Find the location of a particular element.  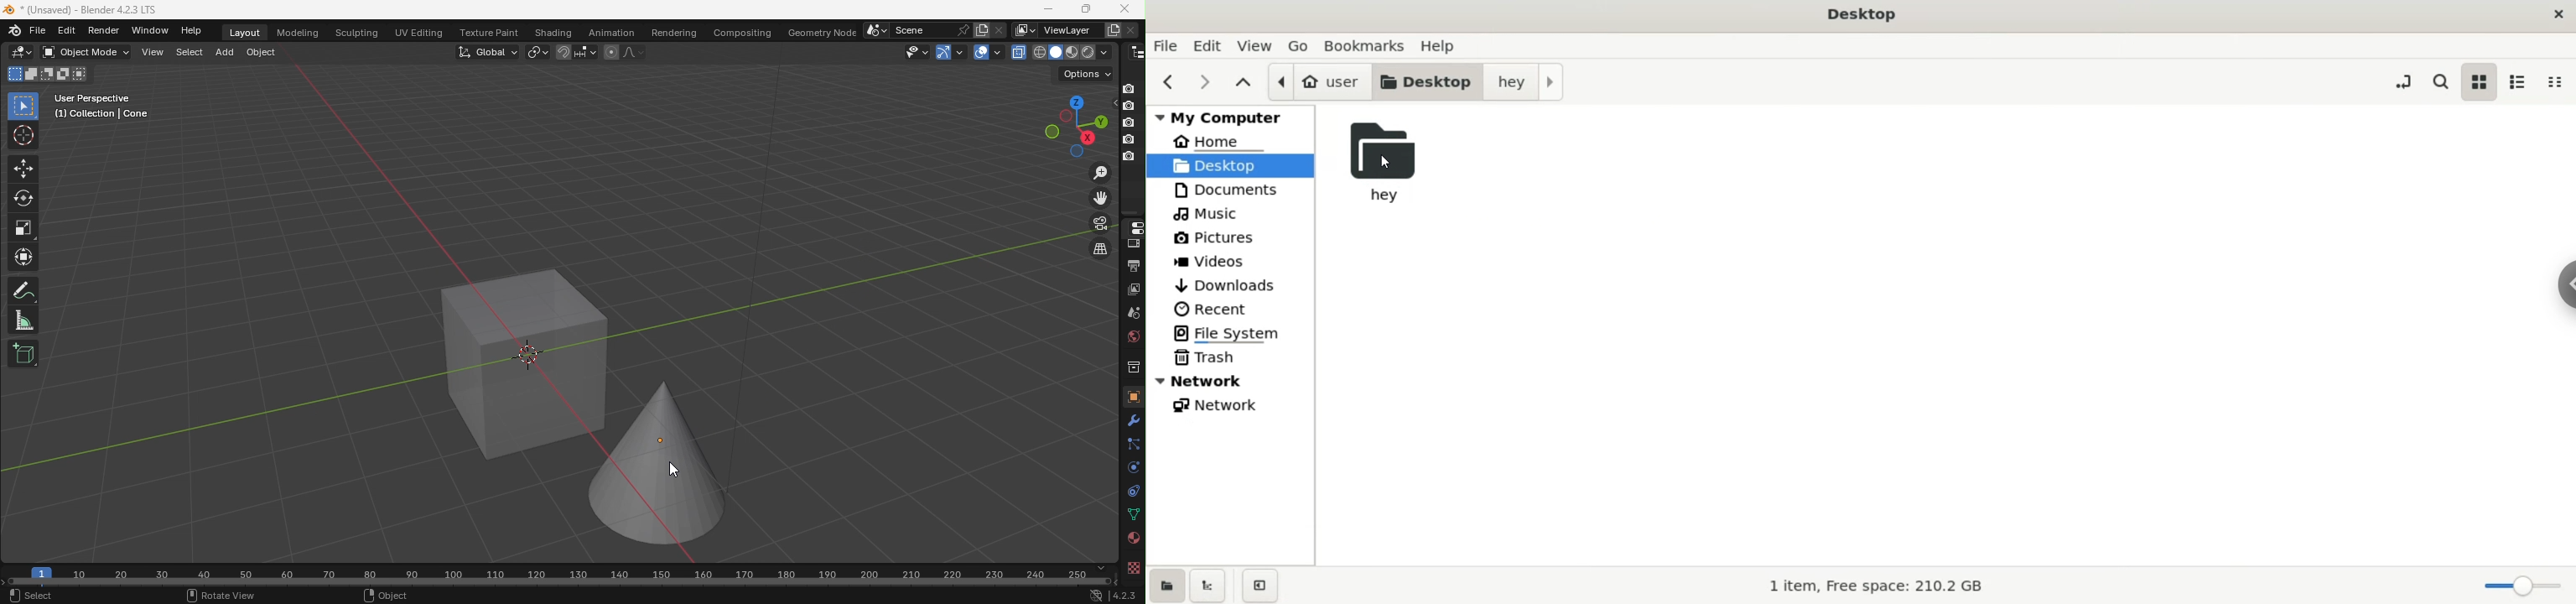

Object is located at coordinates (260, 55).